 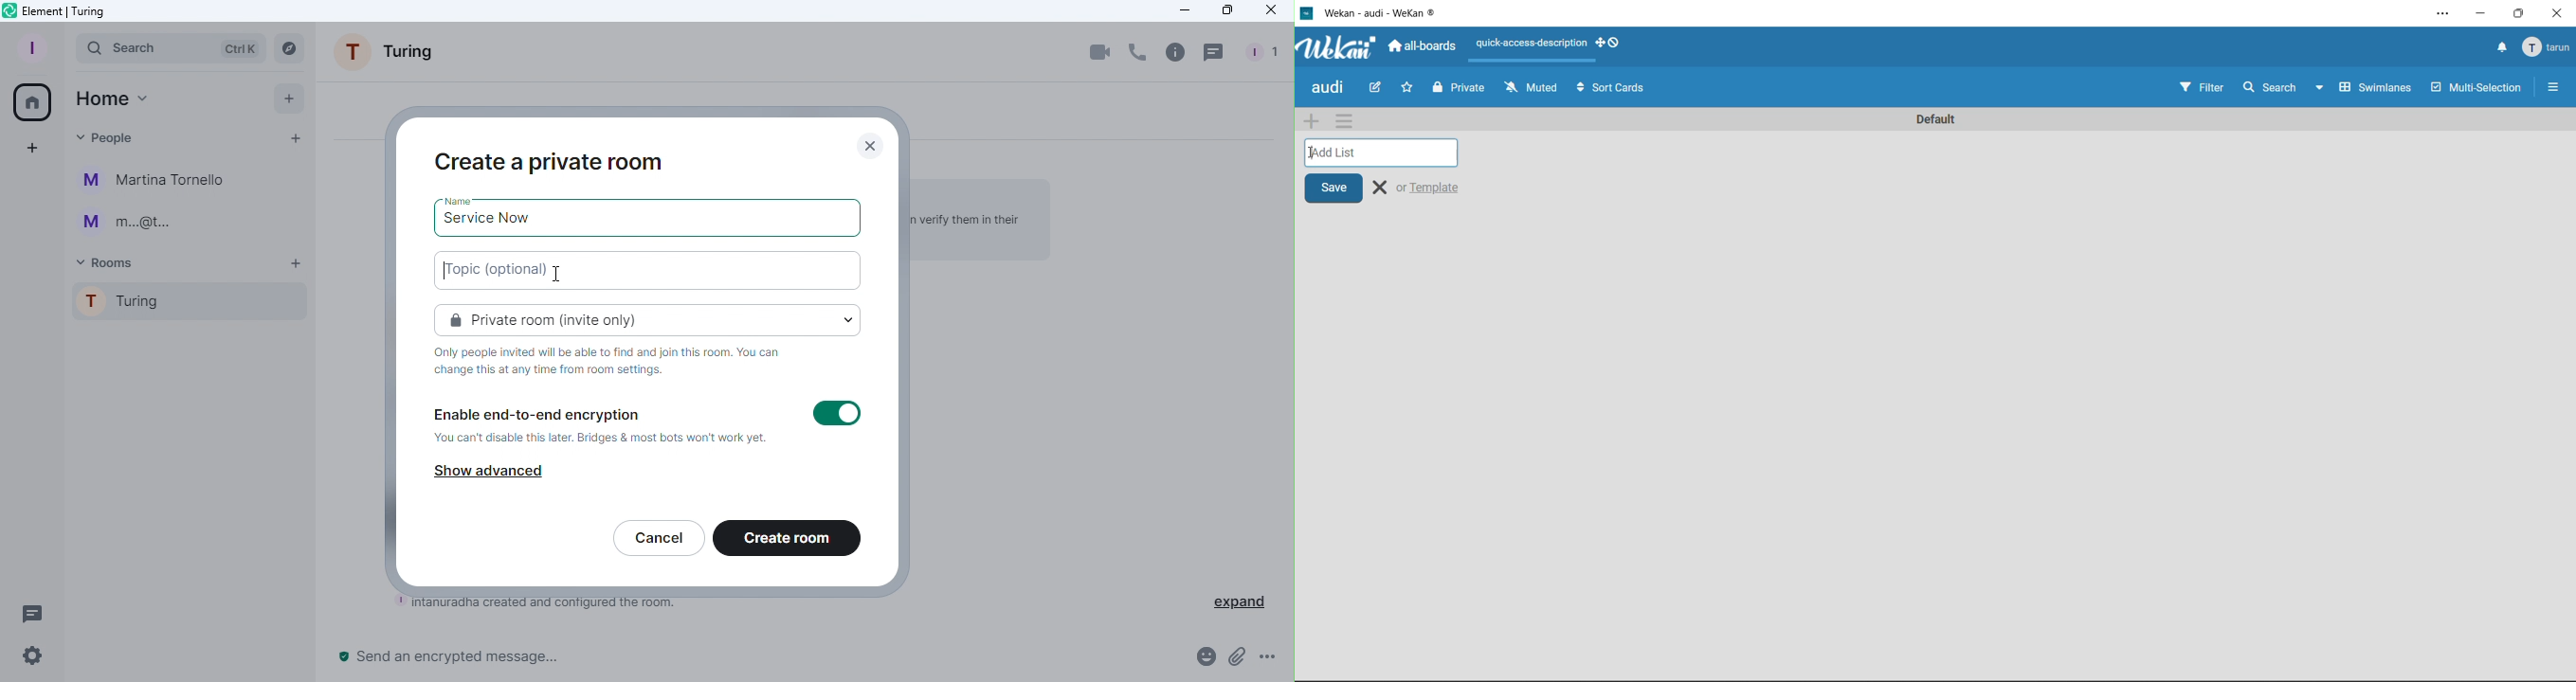 I want to click on private, so click(x=1458, y=89).